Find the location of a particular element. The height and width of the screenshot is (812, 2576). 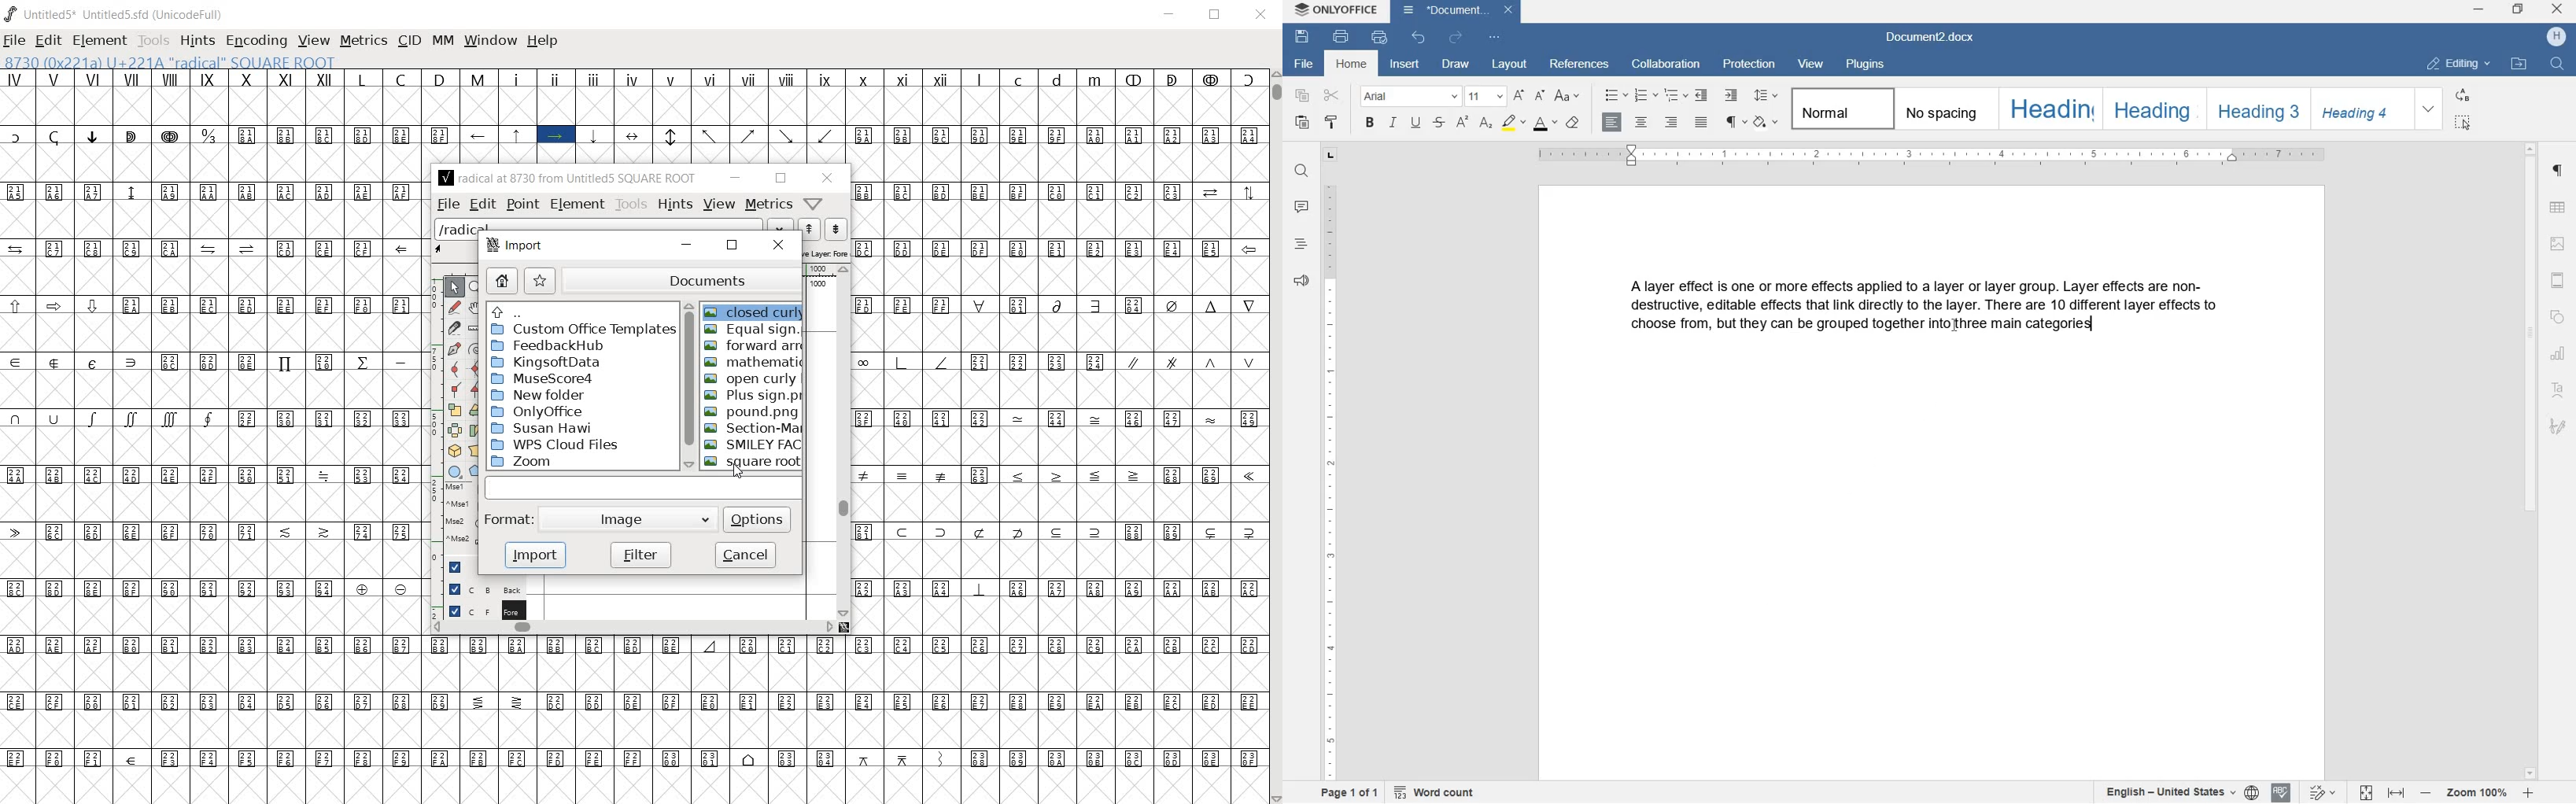

ELEMENT is located at coordinates (100, 42).